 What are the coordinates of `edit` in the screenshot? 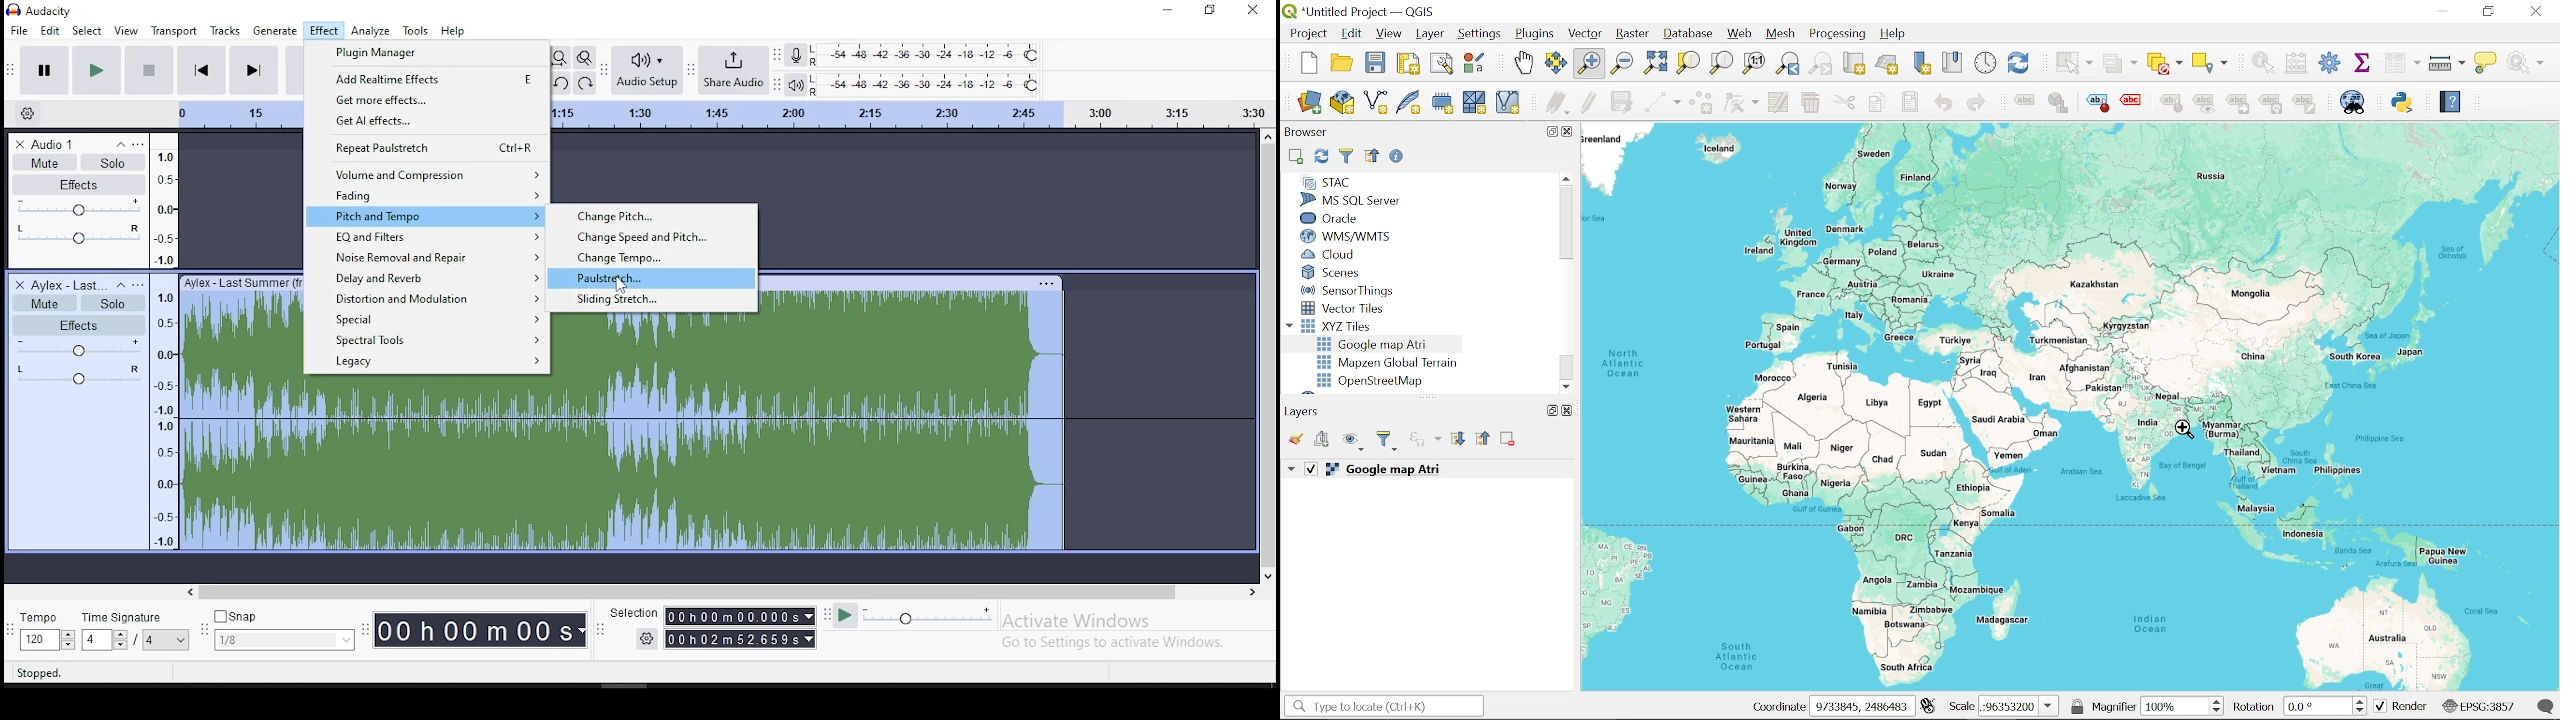 It's located at (49, 30).